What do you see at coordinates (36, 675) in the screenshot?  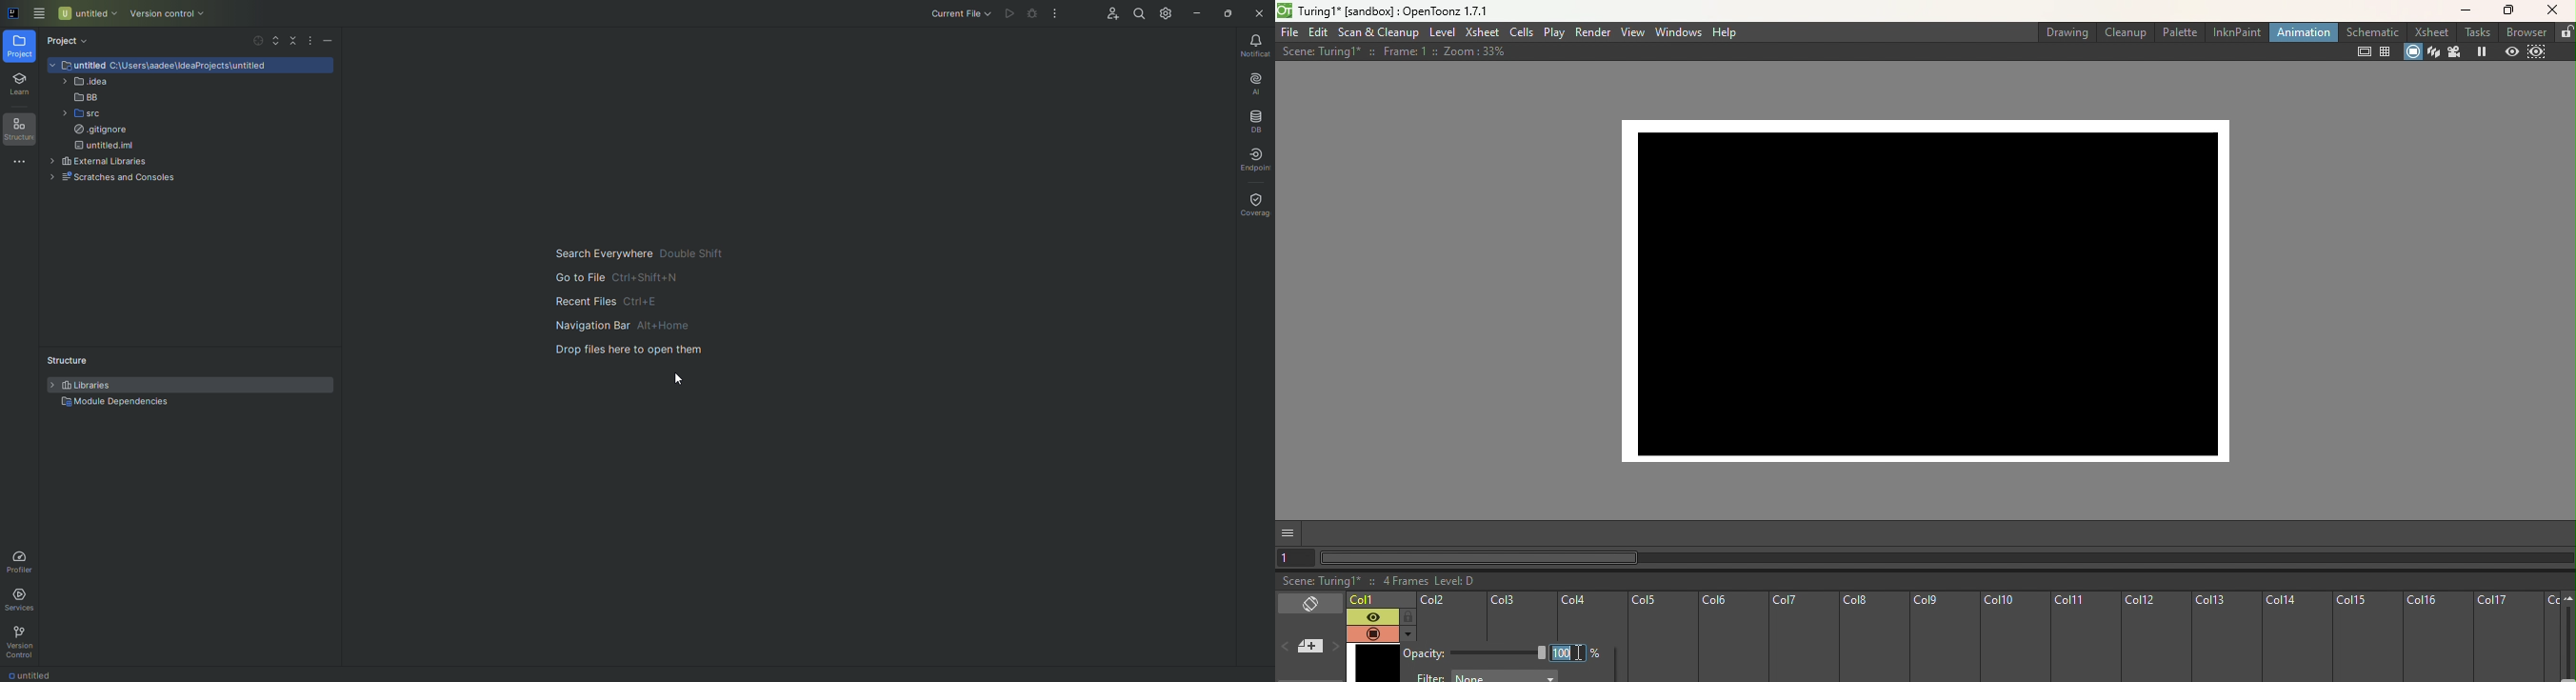 I see `Untitled` at bounding box center [36, 675].